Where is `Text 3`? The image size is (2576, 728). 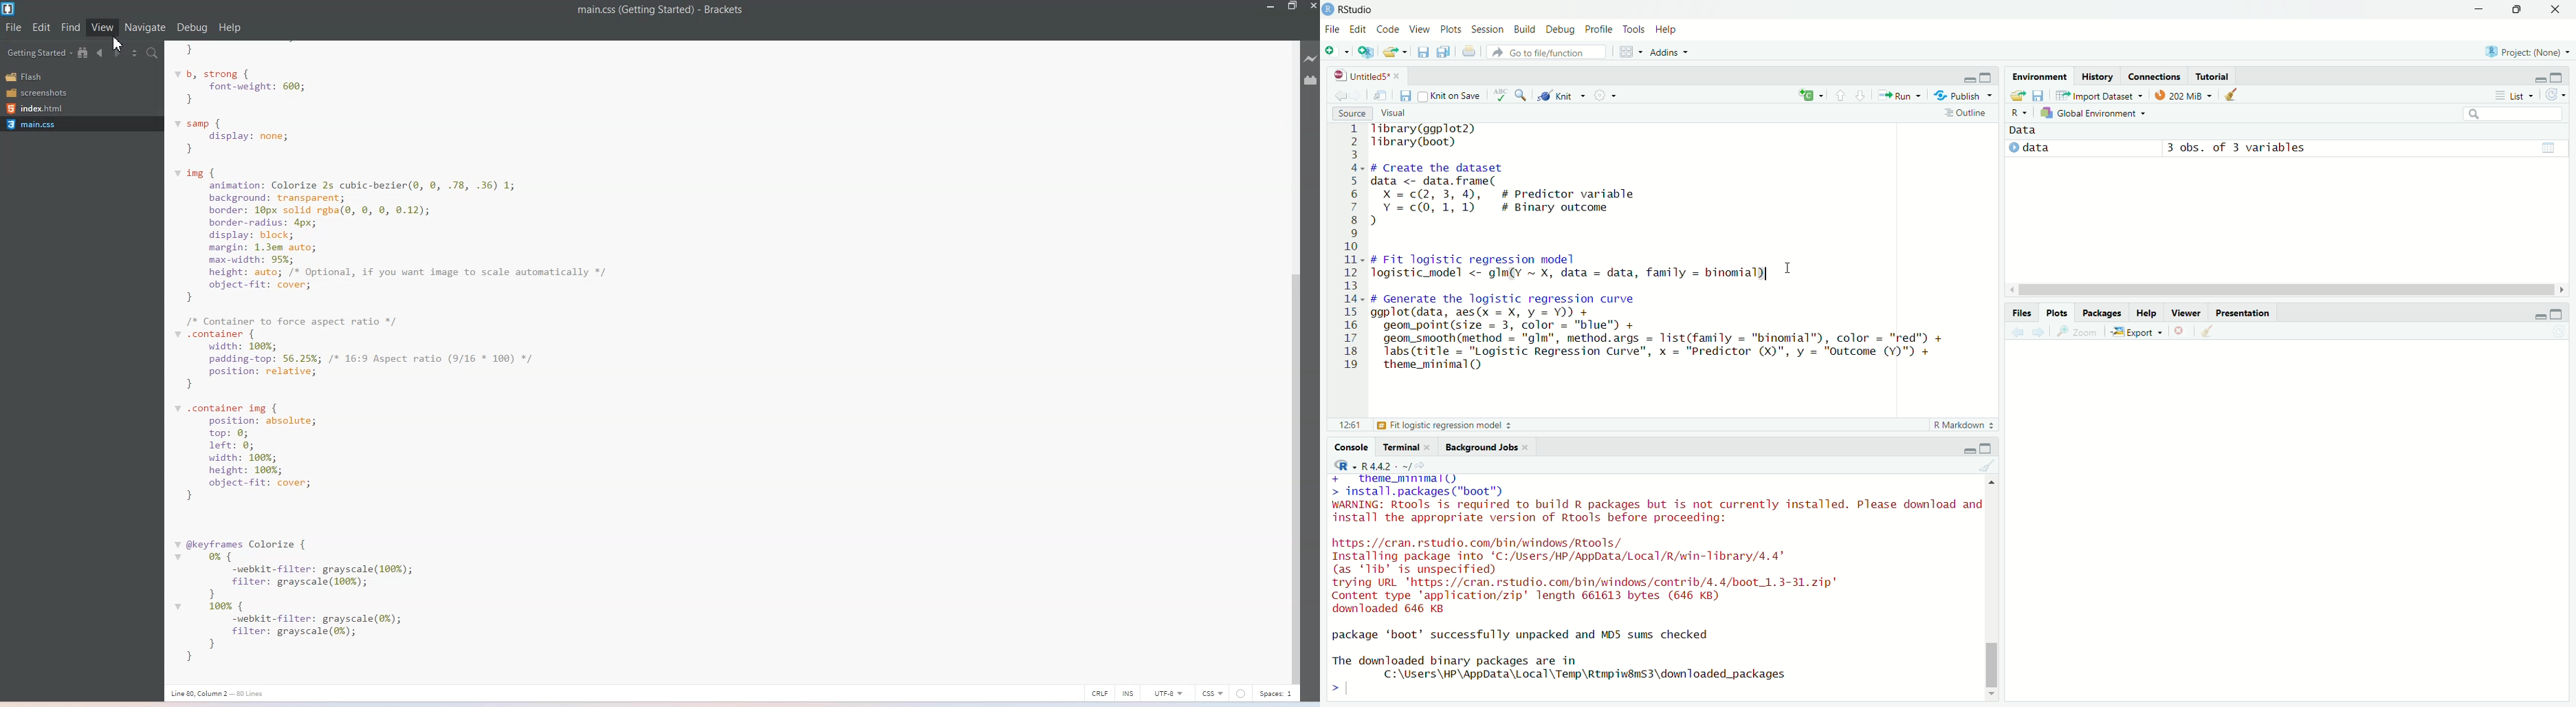 Text 3 is located at coordinates (225, 692).